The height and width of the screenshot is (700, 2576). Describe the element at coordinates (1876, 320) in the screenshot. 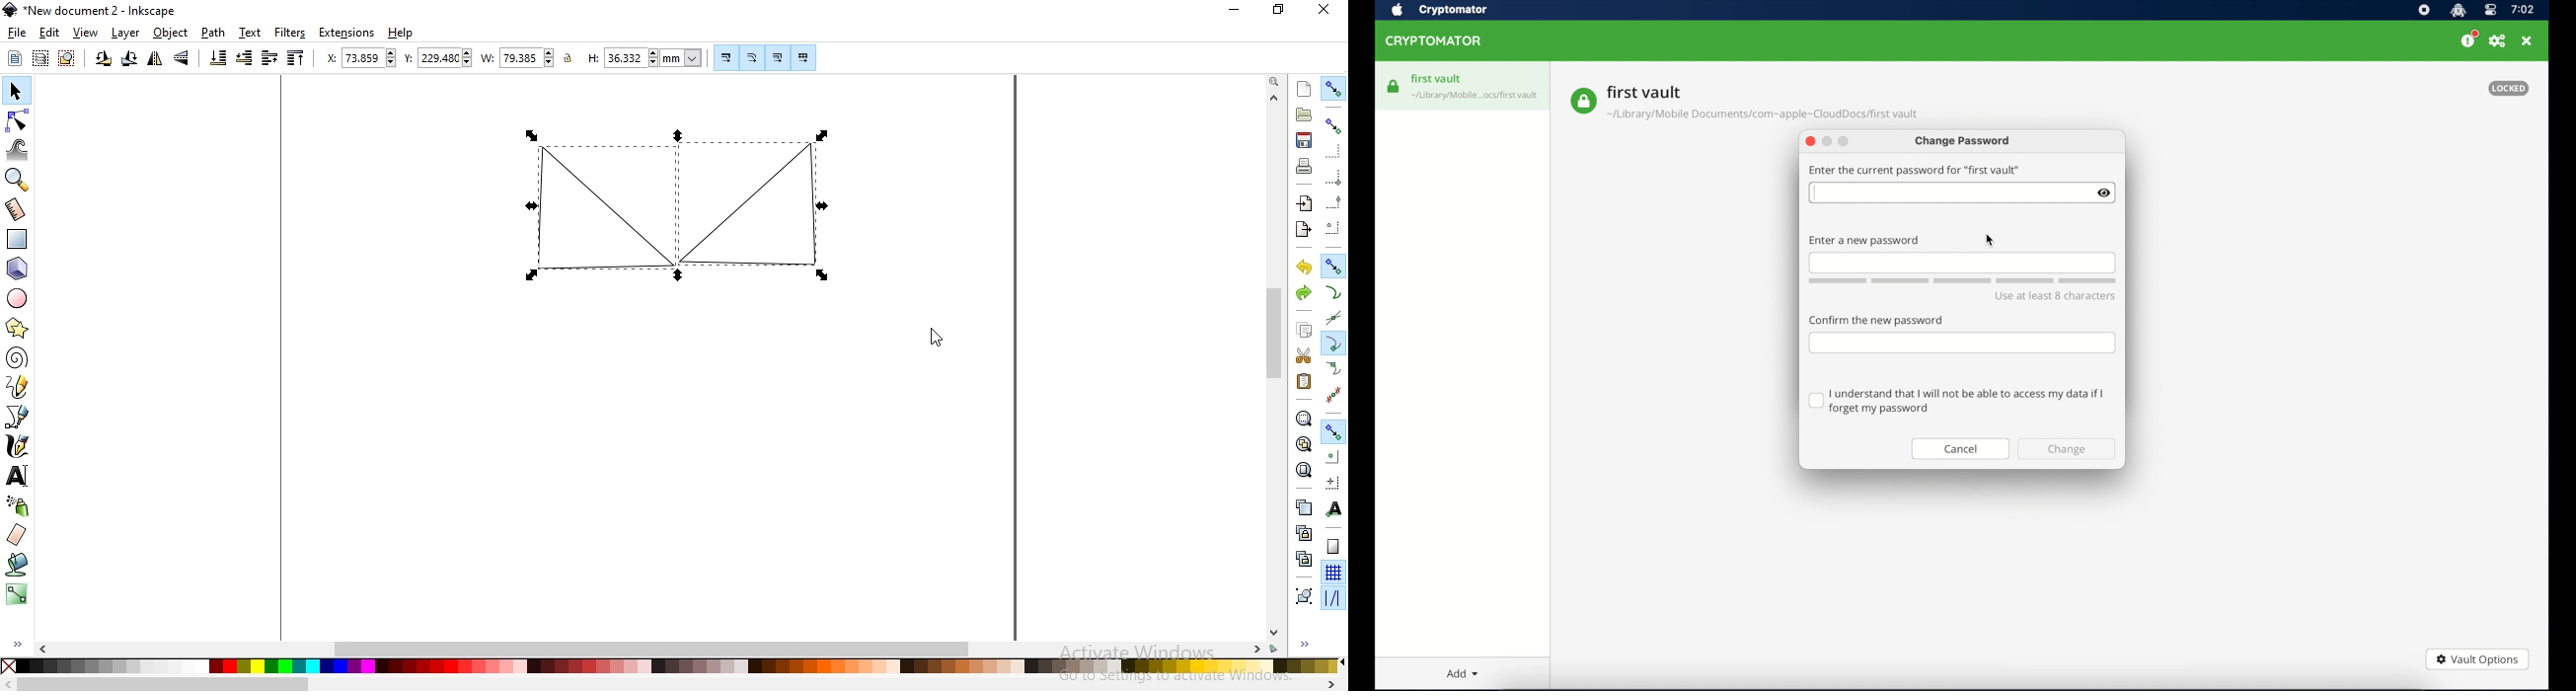

I see `confirm the password` at that location.